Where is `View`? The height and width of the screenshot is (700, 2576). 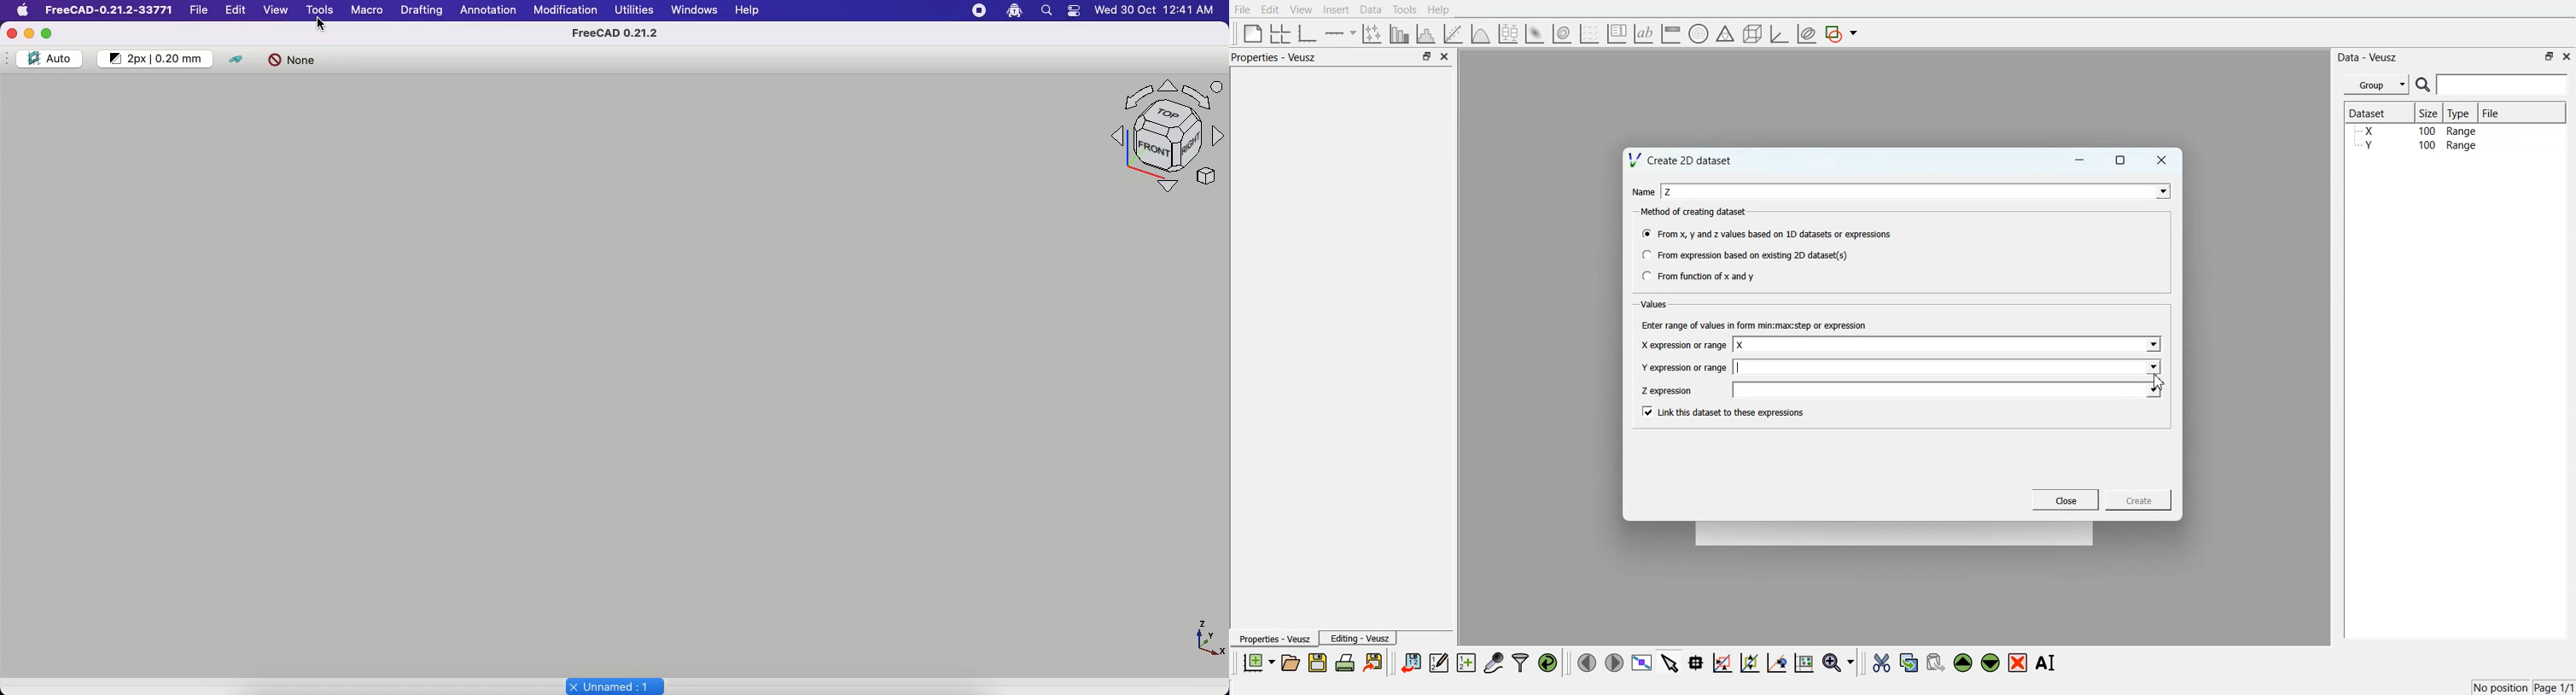 View is located at coordinates (1301, 10).